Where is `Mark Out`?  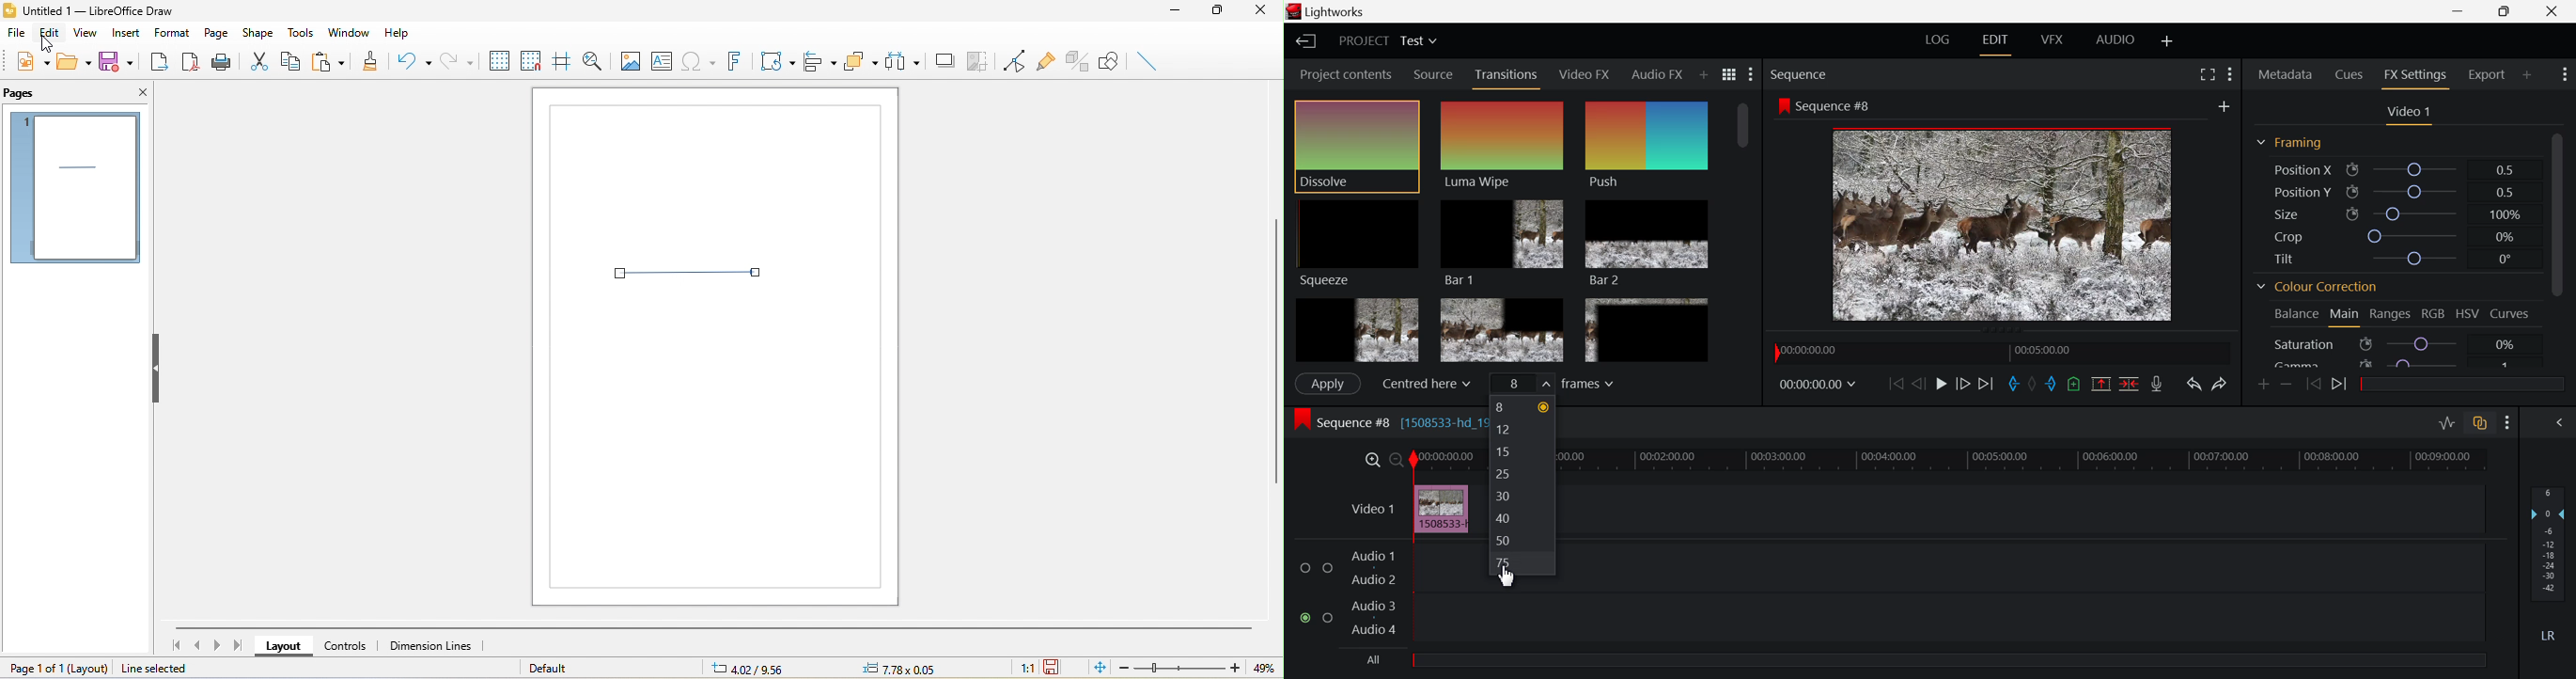
Mark Out is located at coordinates (2051, 386).